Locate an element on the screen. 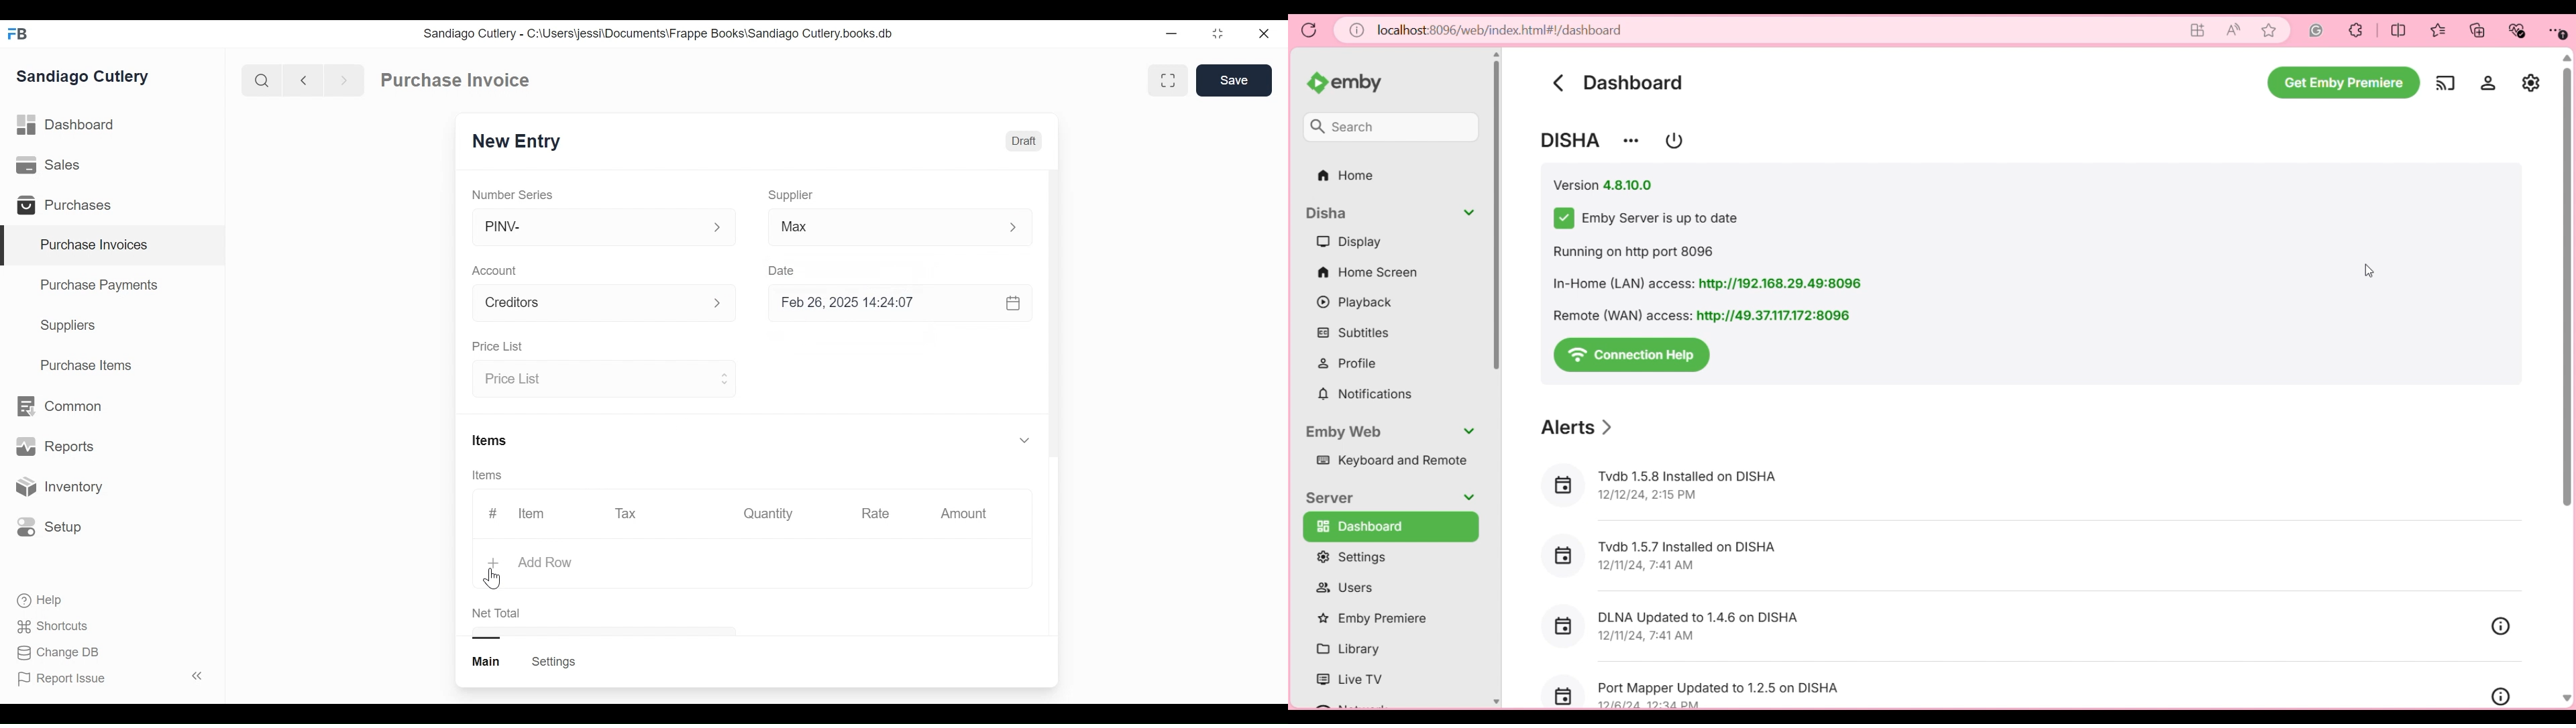  Report Issue is located at coordinates (109, 678).